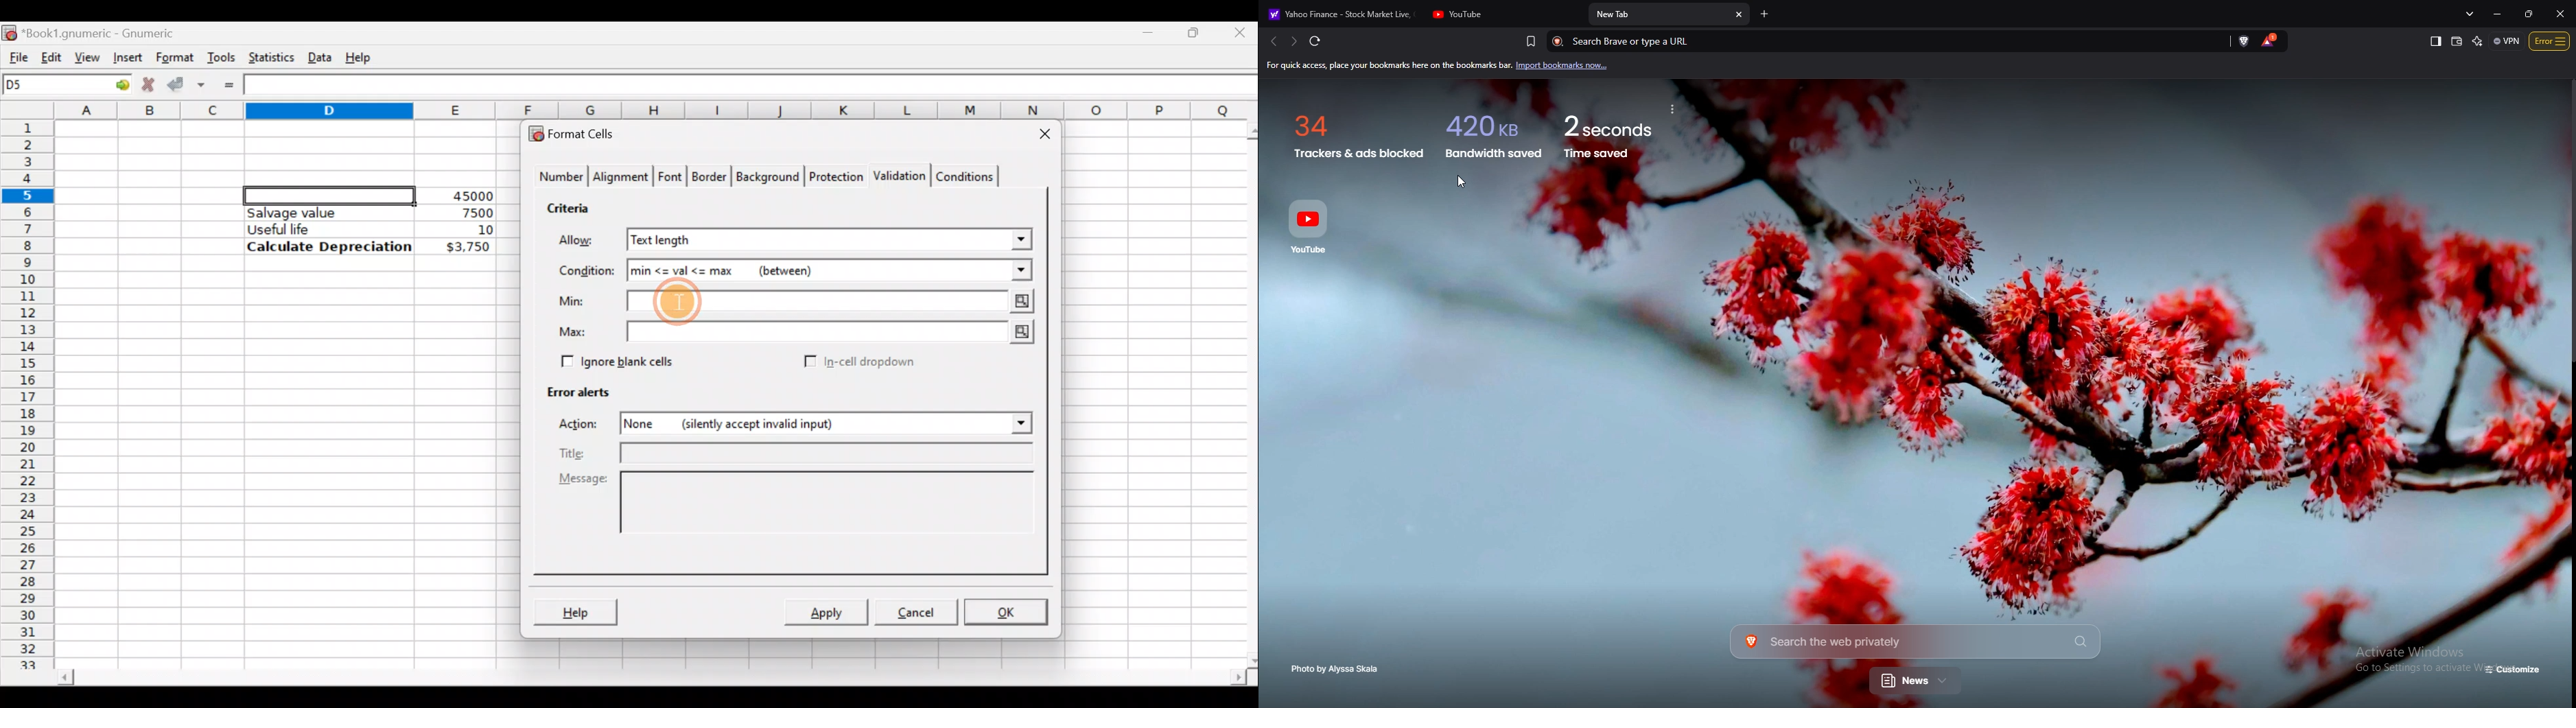 Image resolution: width=2576 pixels, height=728 pixels. I want to click on add tab, so click(1765, 14).